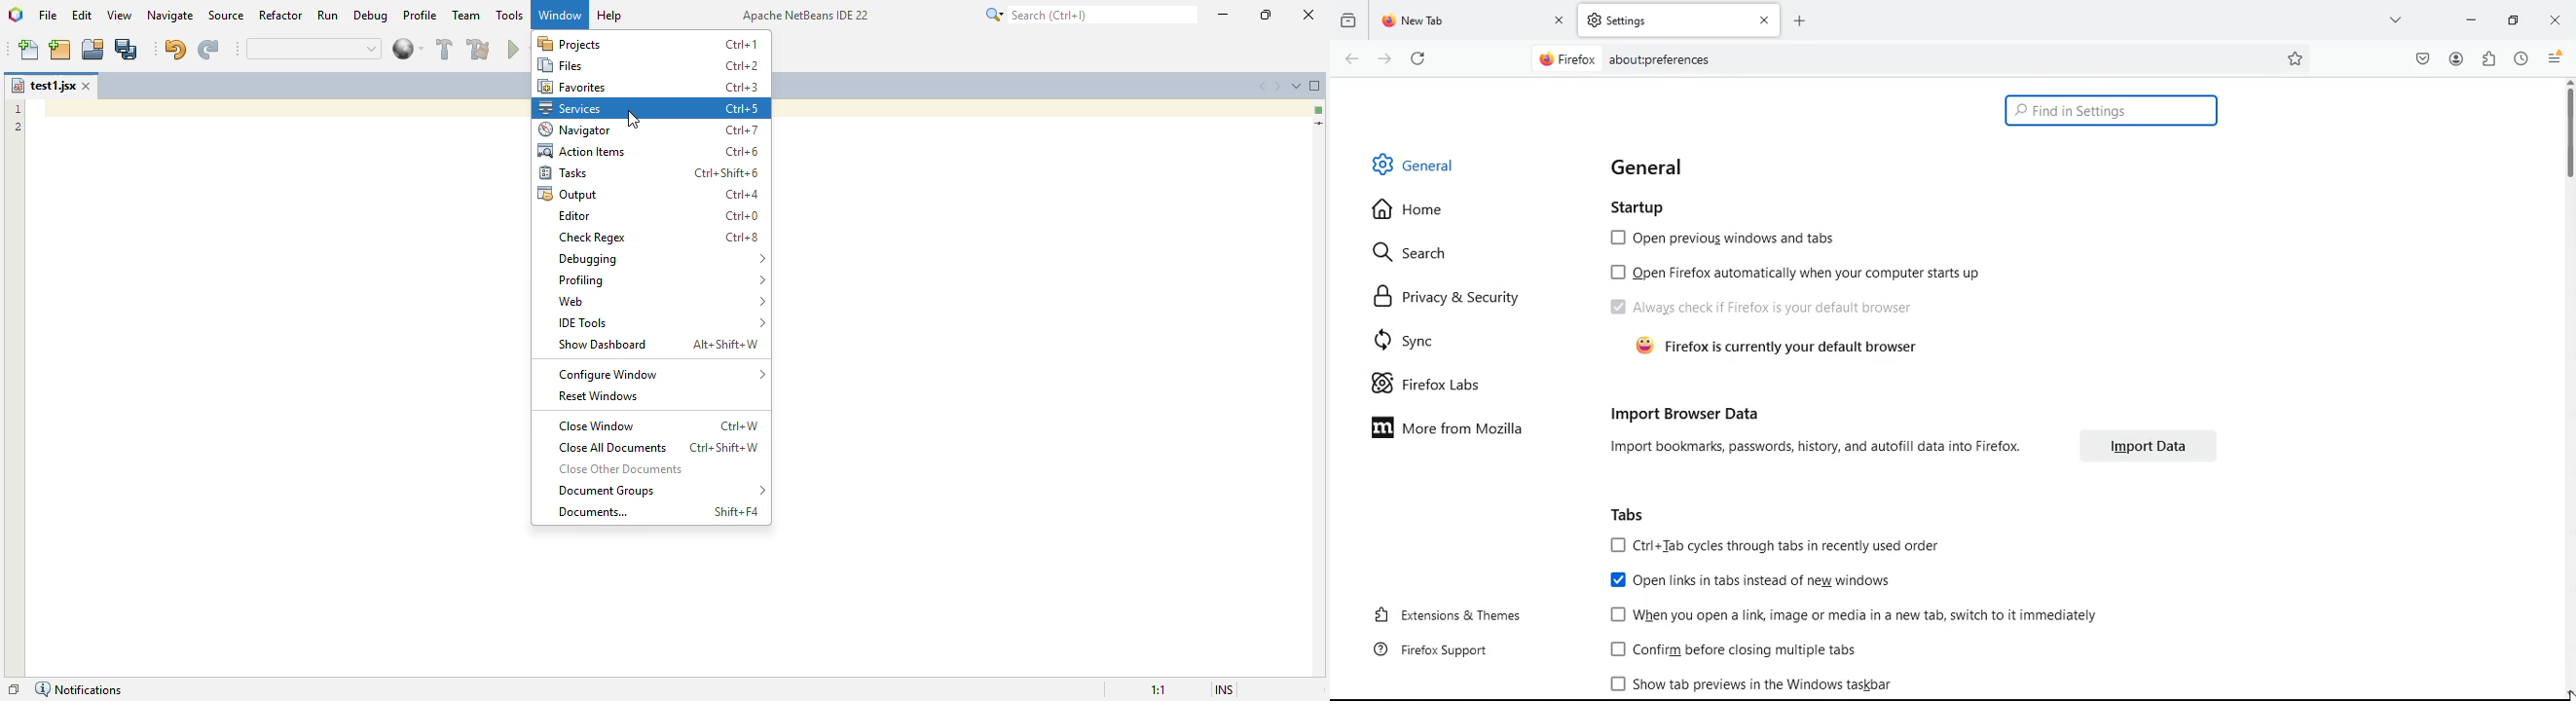  Describe the element at coordinates (444, 49) in the screenshot. I see `build project` at that location.